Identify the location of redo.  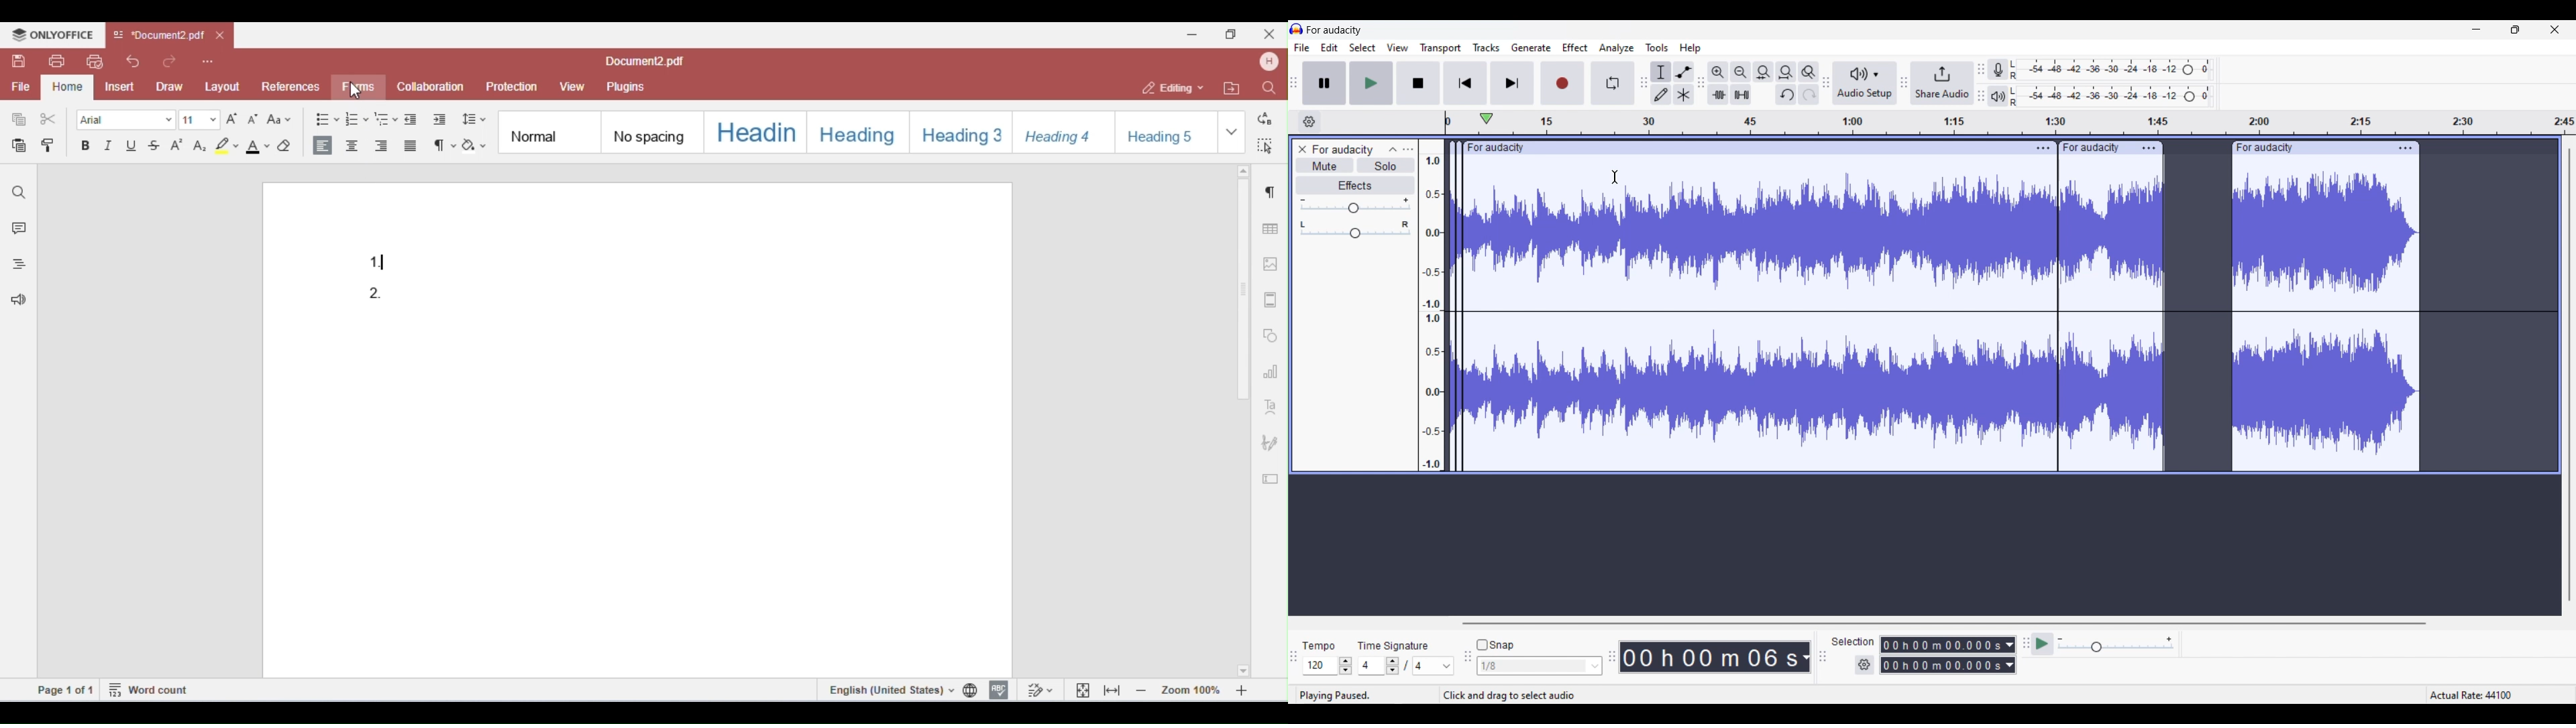
(1809, 95).